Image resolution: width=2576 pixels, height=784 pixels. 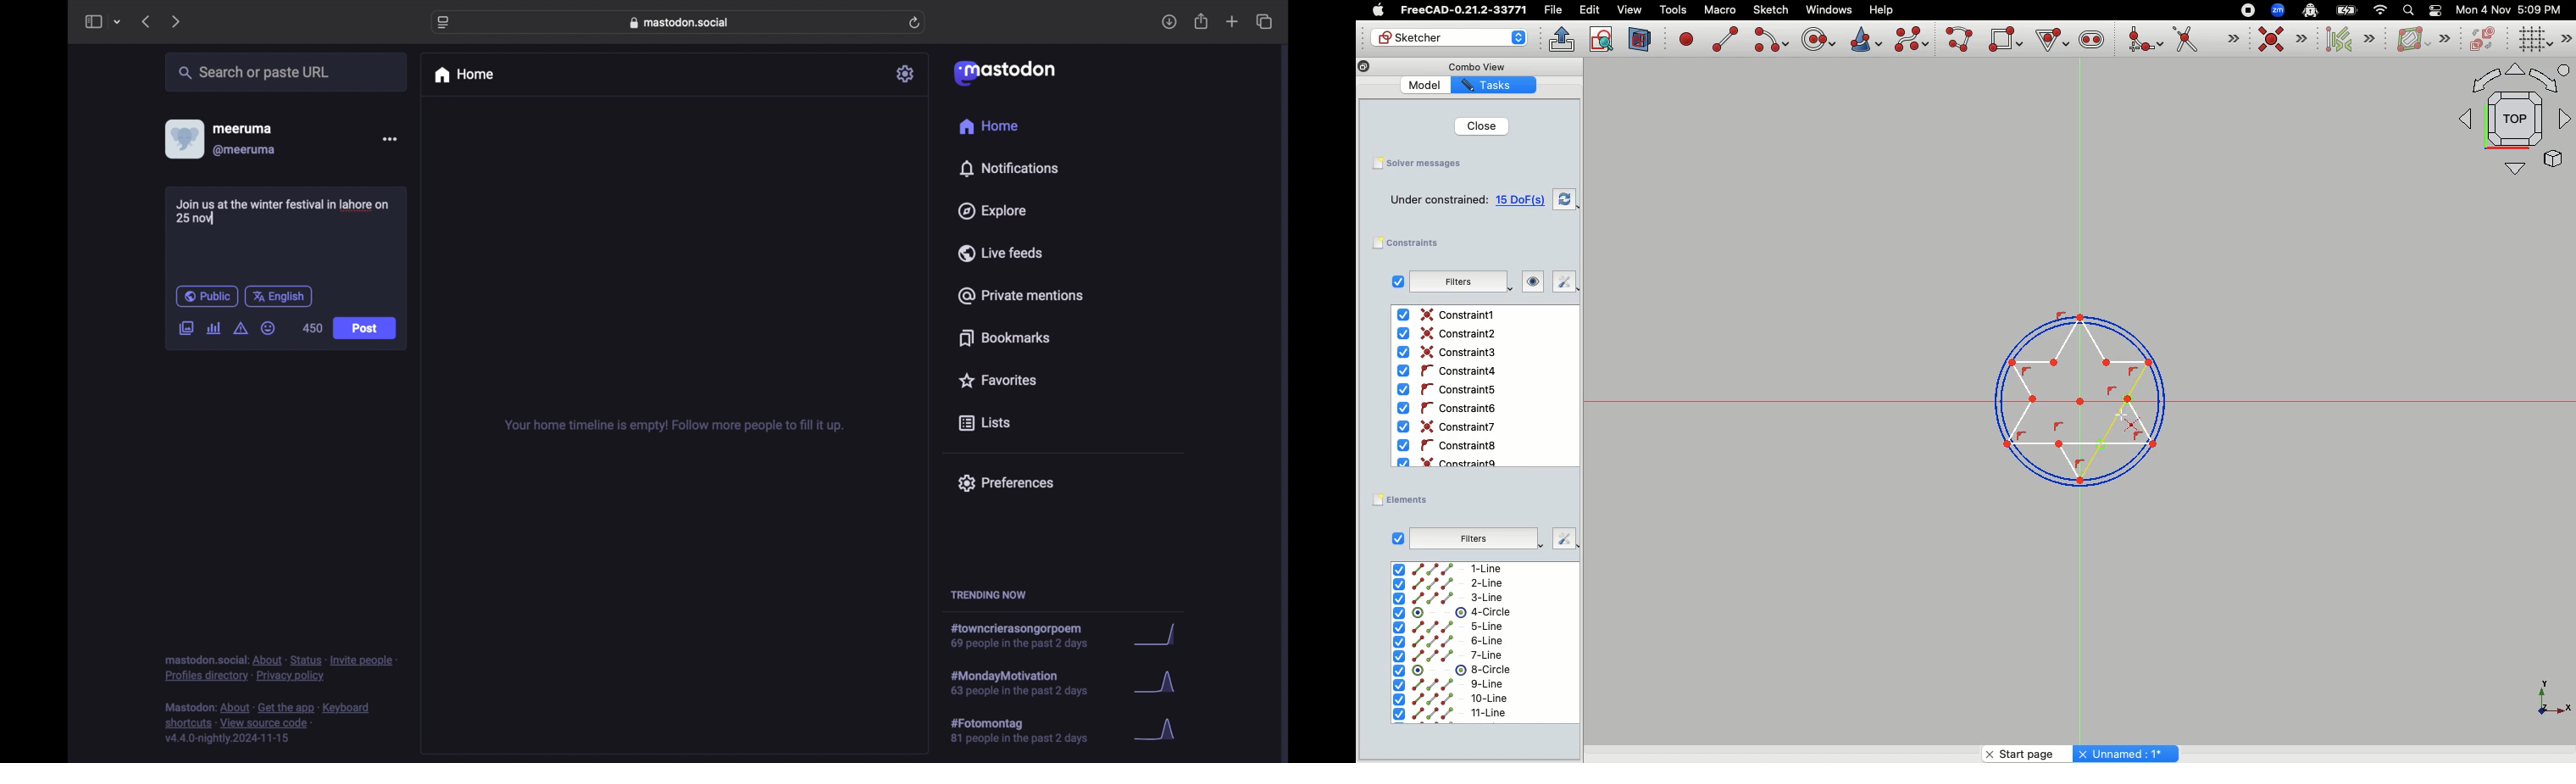 What do you see at coordinates (984, 424) in the screenshot?
I see `lists` at bounding box center [984, 424].